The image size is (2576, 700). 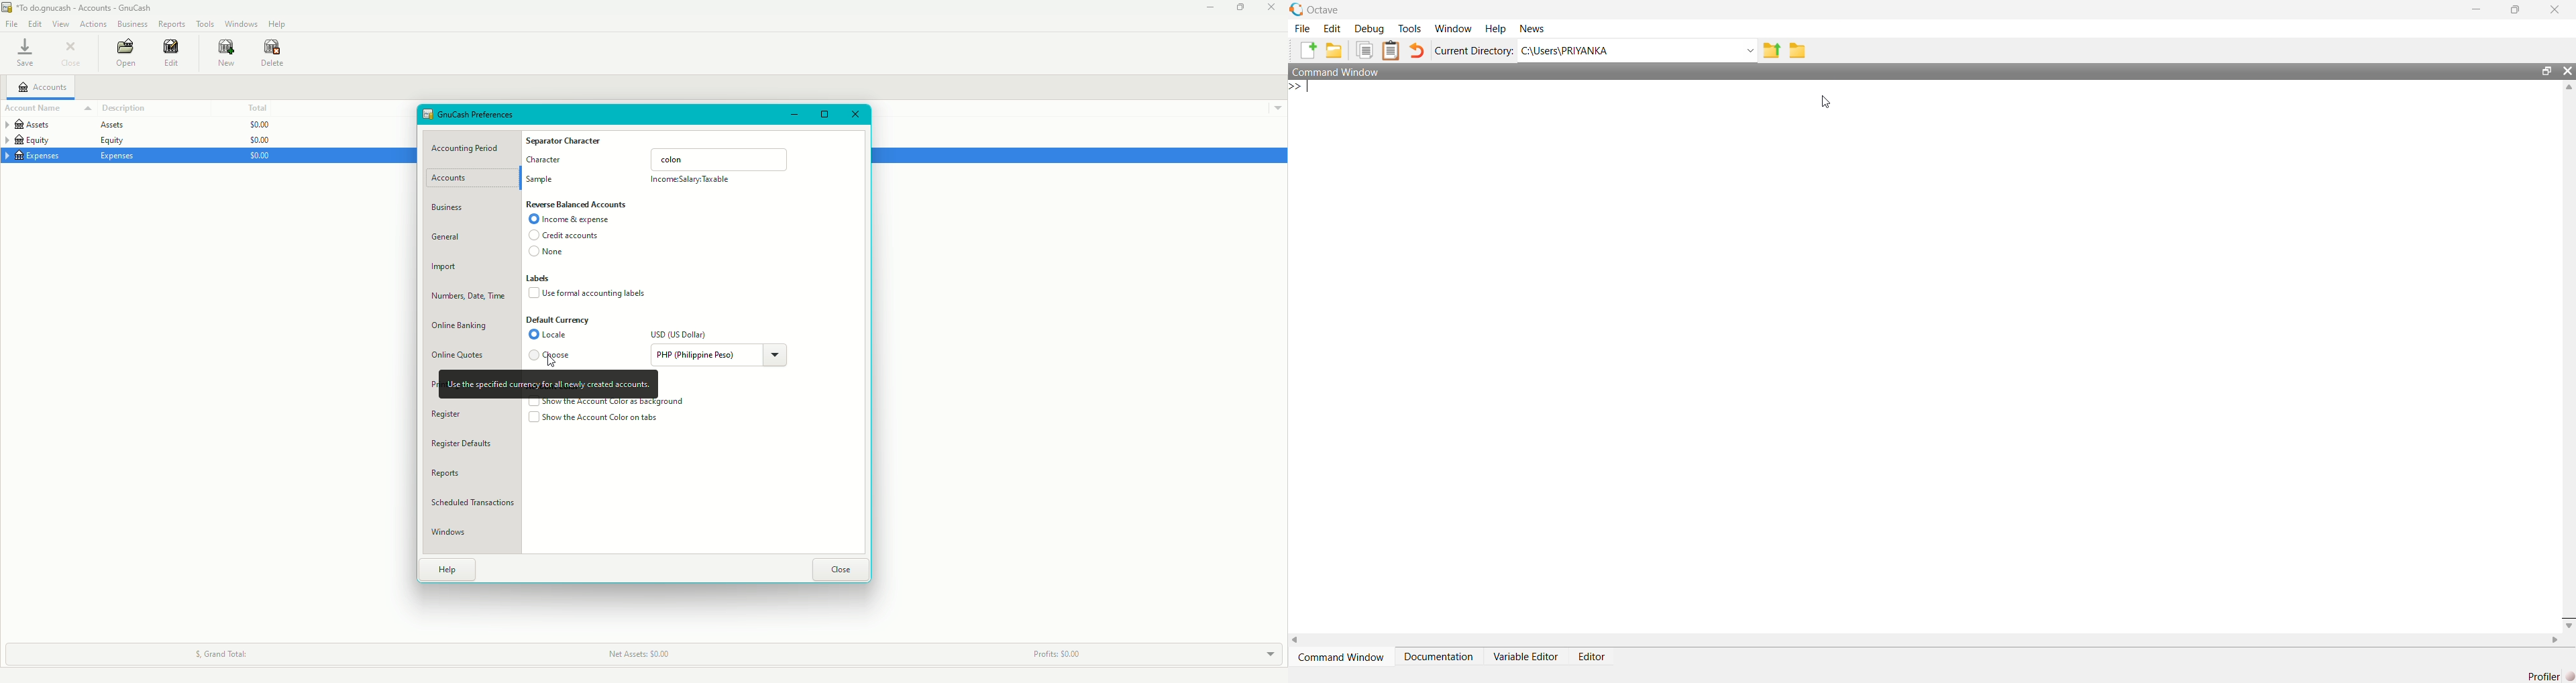 What do you see at coordinates (452, 533) in the screenshot?
I see `Windows` at bounding box center [452, 533].